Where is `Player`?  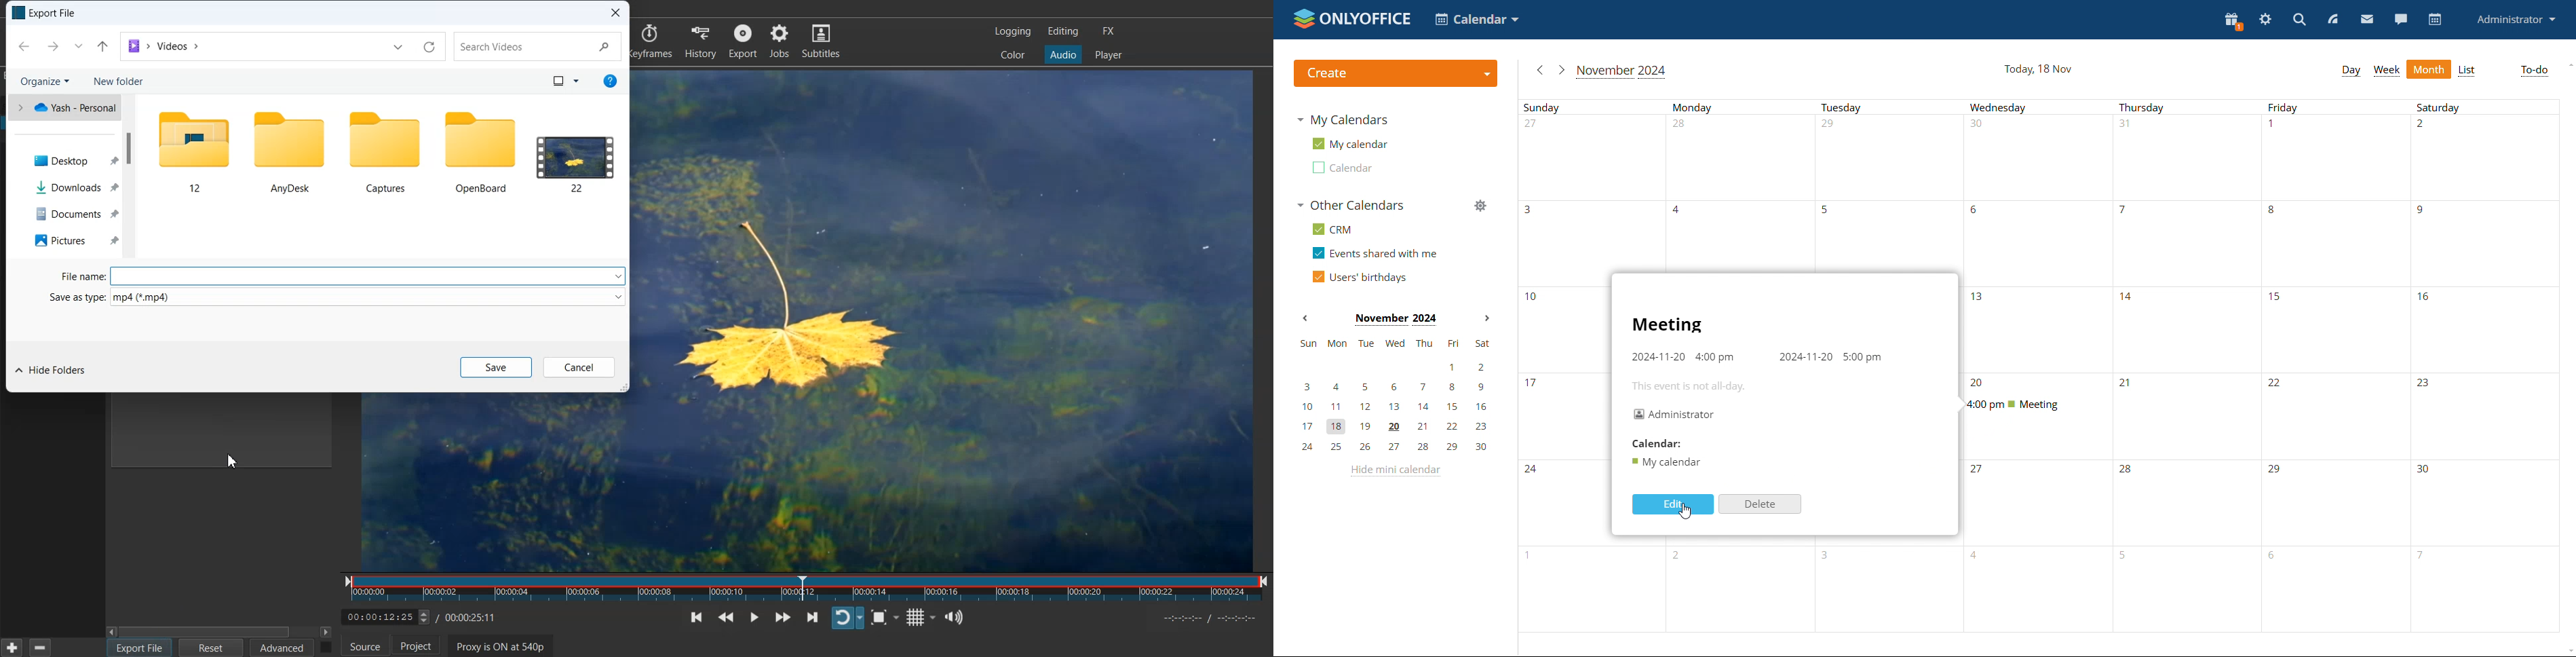
Player is located at coordinates (1108, 55).